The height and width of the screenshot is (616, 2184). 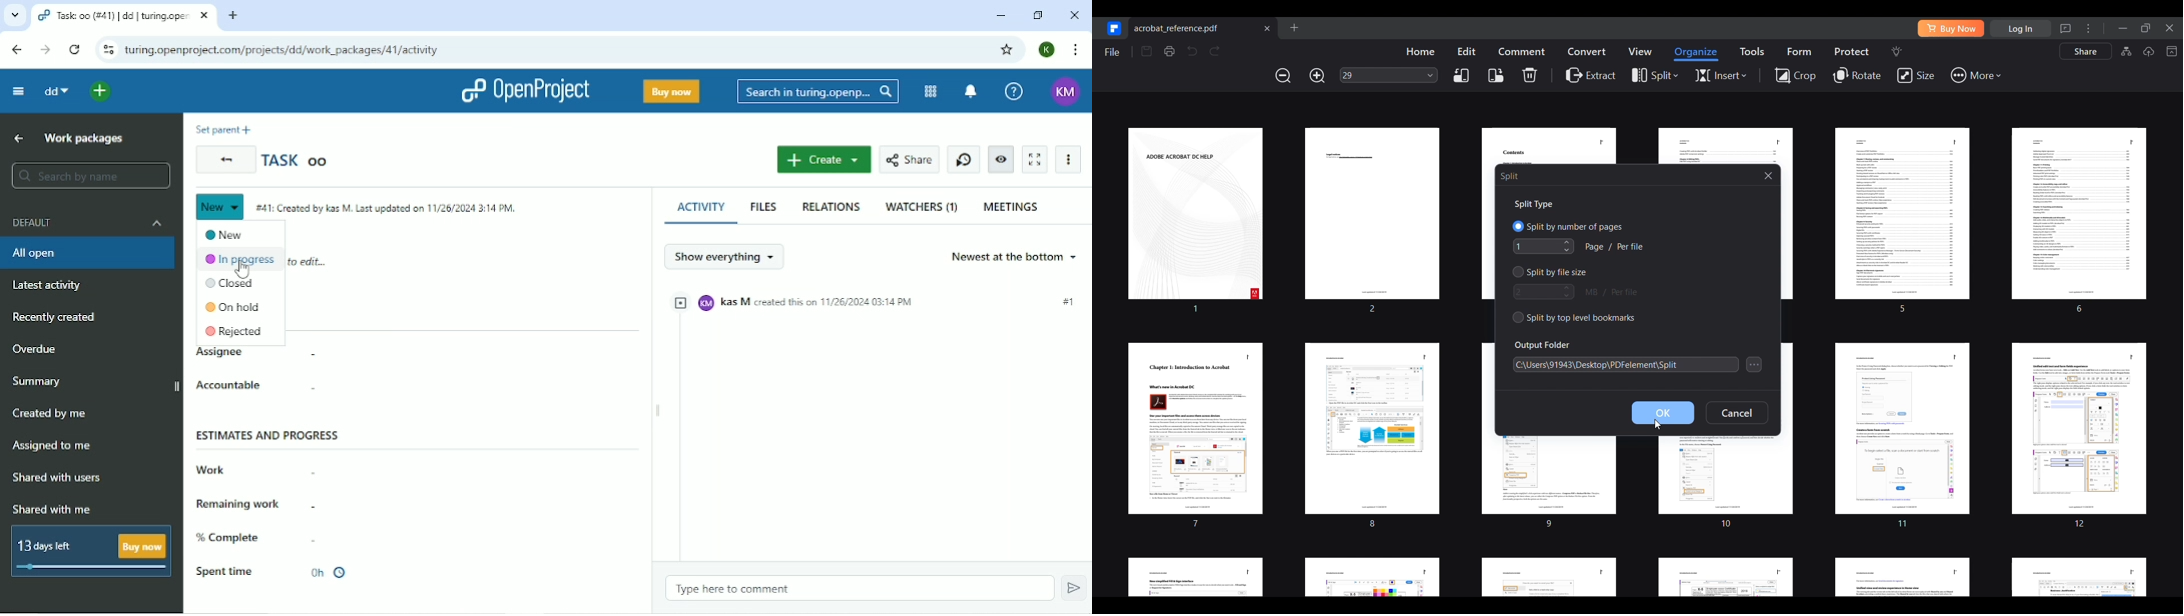 I want to click on Buy now, so click(x=670, y=91).